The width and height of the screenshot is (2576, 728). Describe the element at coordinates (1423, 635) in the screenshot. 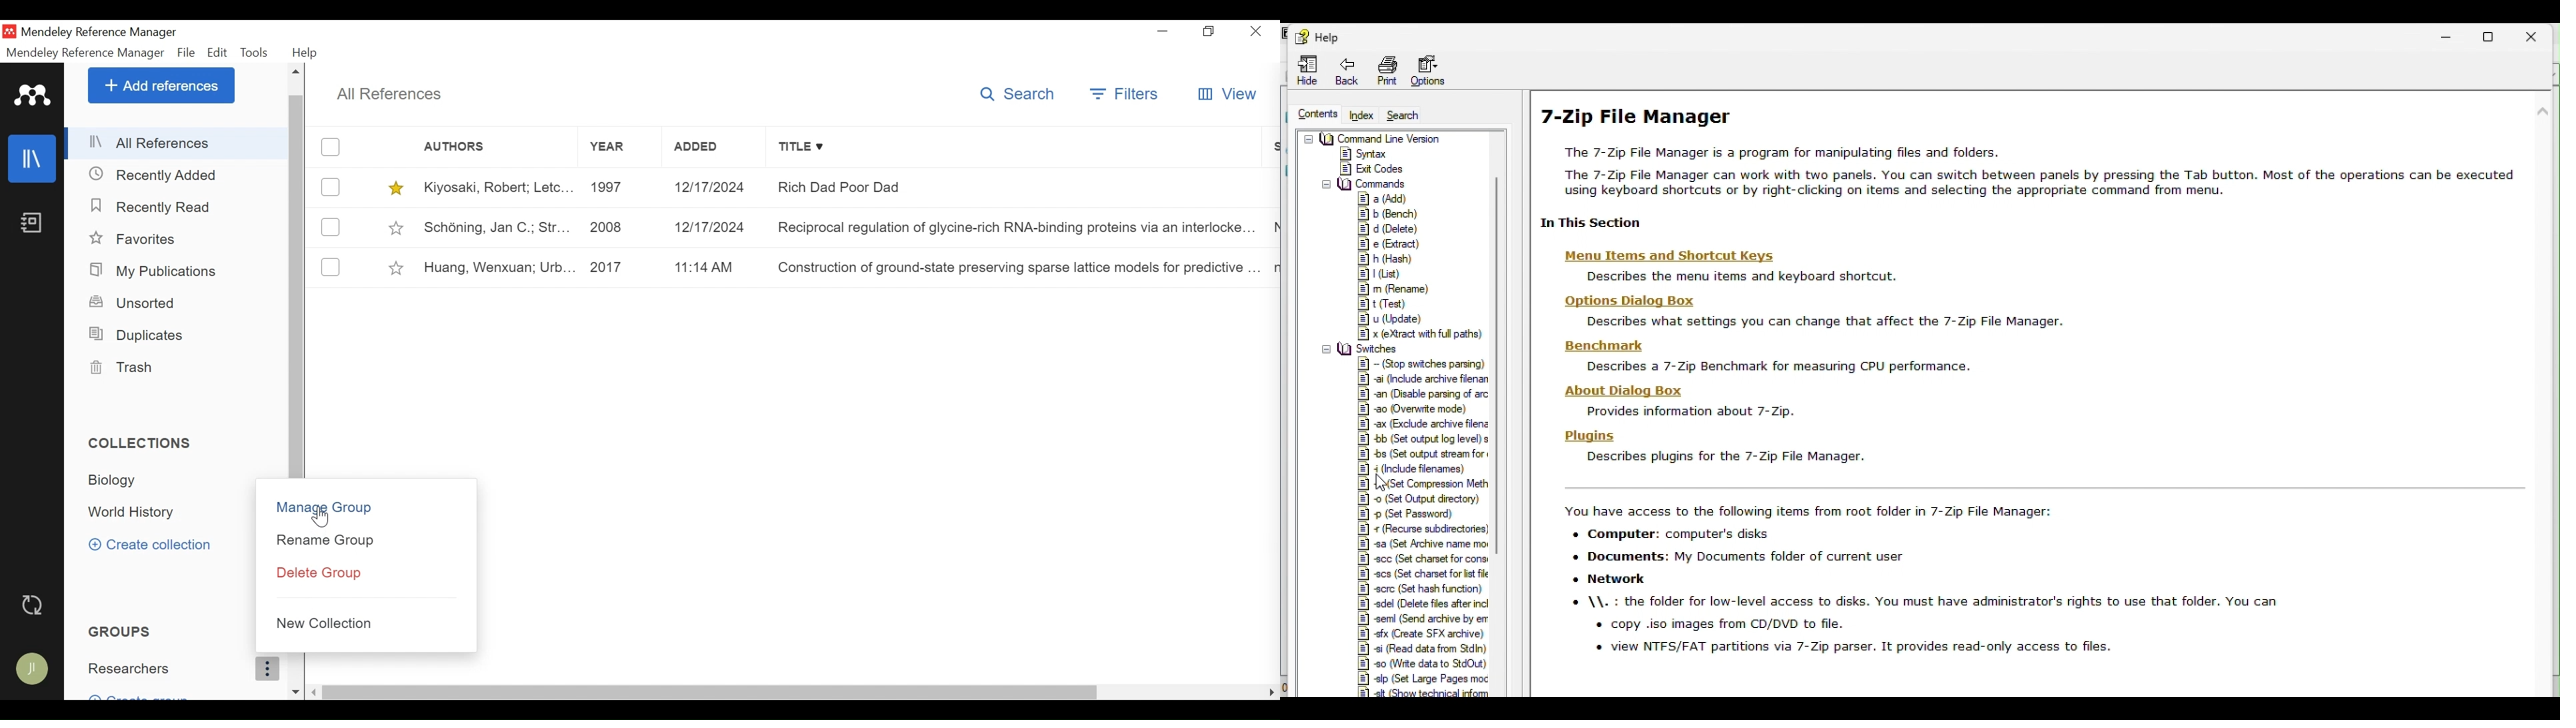

I see `sfx` at that location.